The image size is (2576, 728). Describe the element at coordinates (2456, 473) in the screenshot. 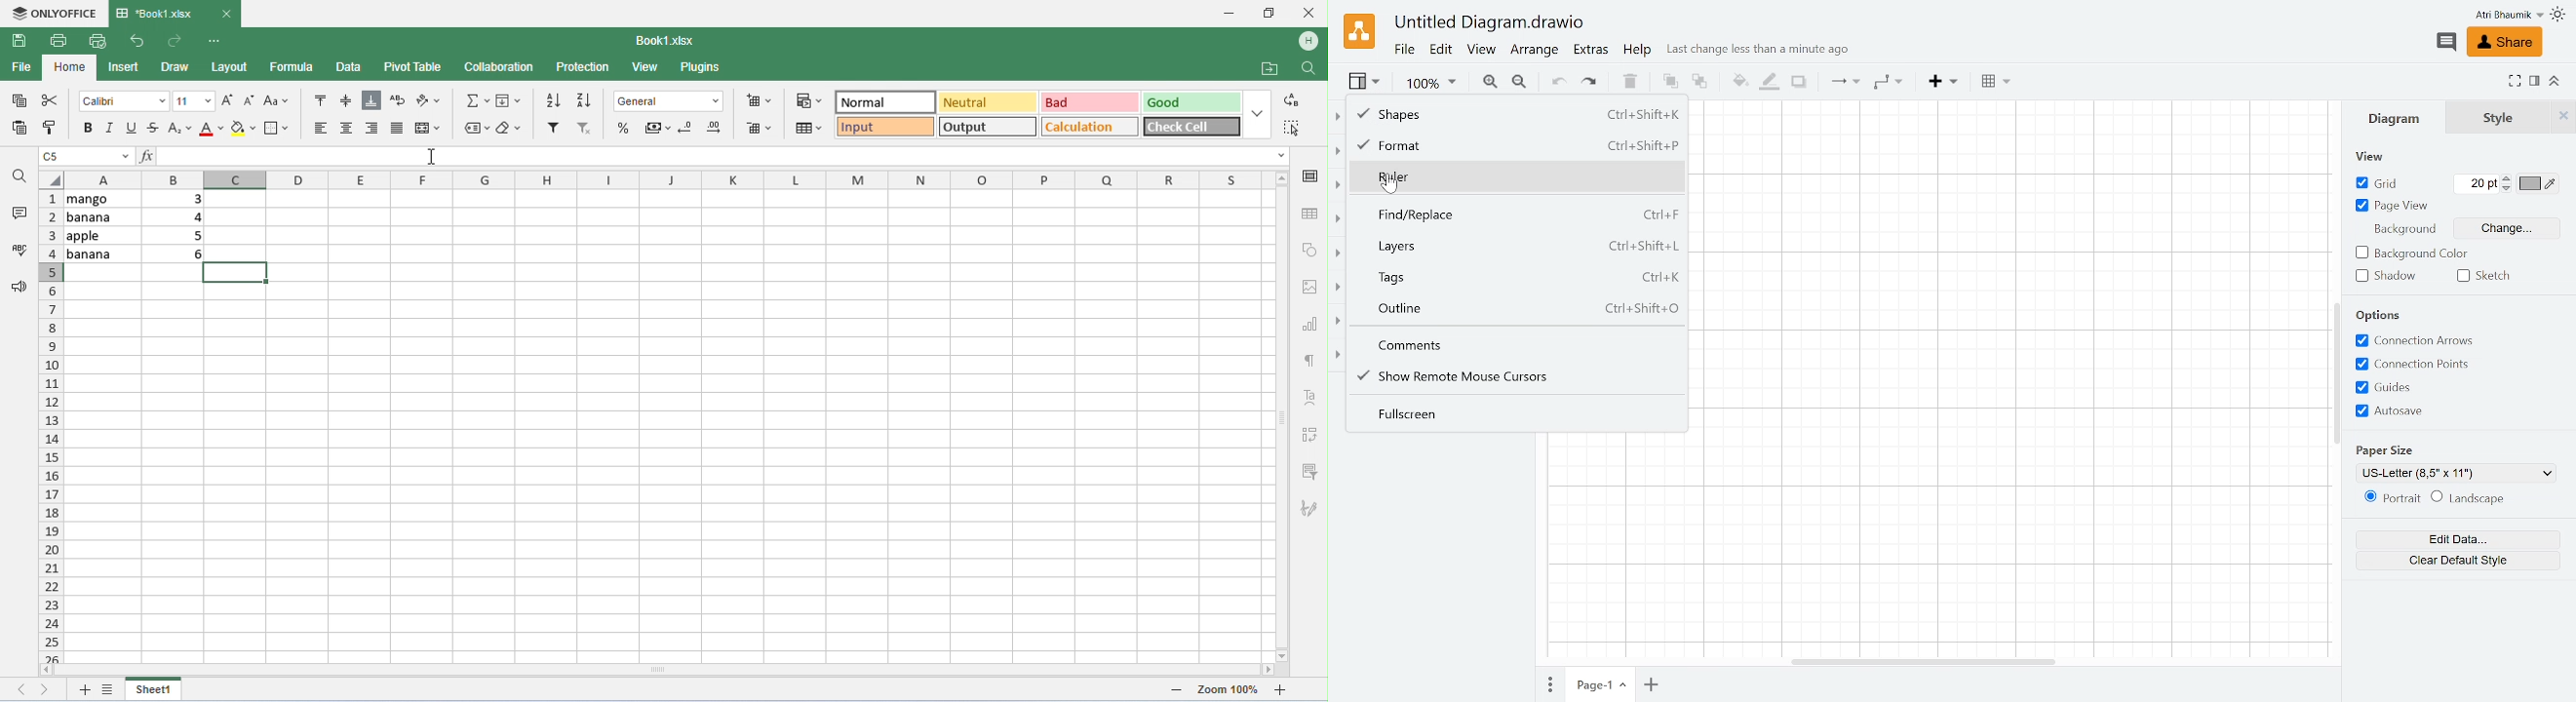

I see `Current paper size` at that location.